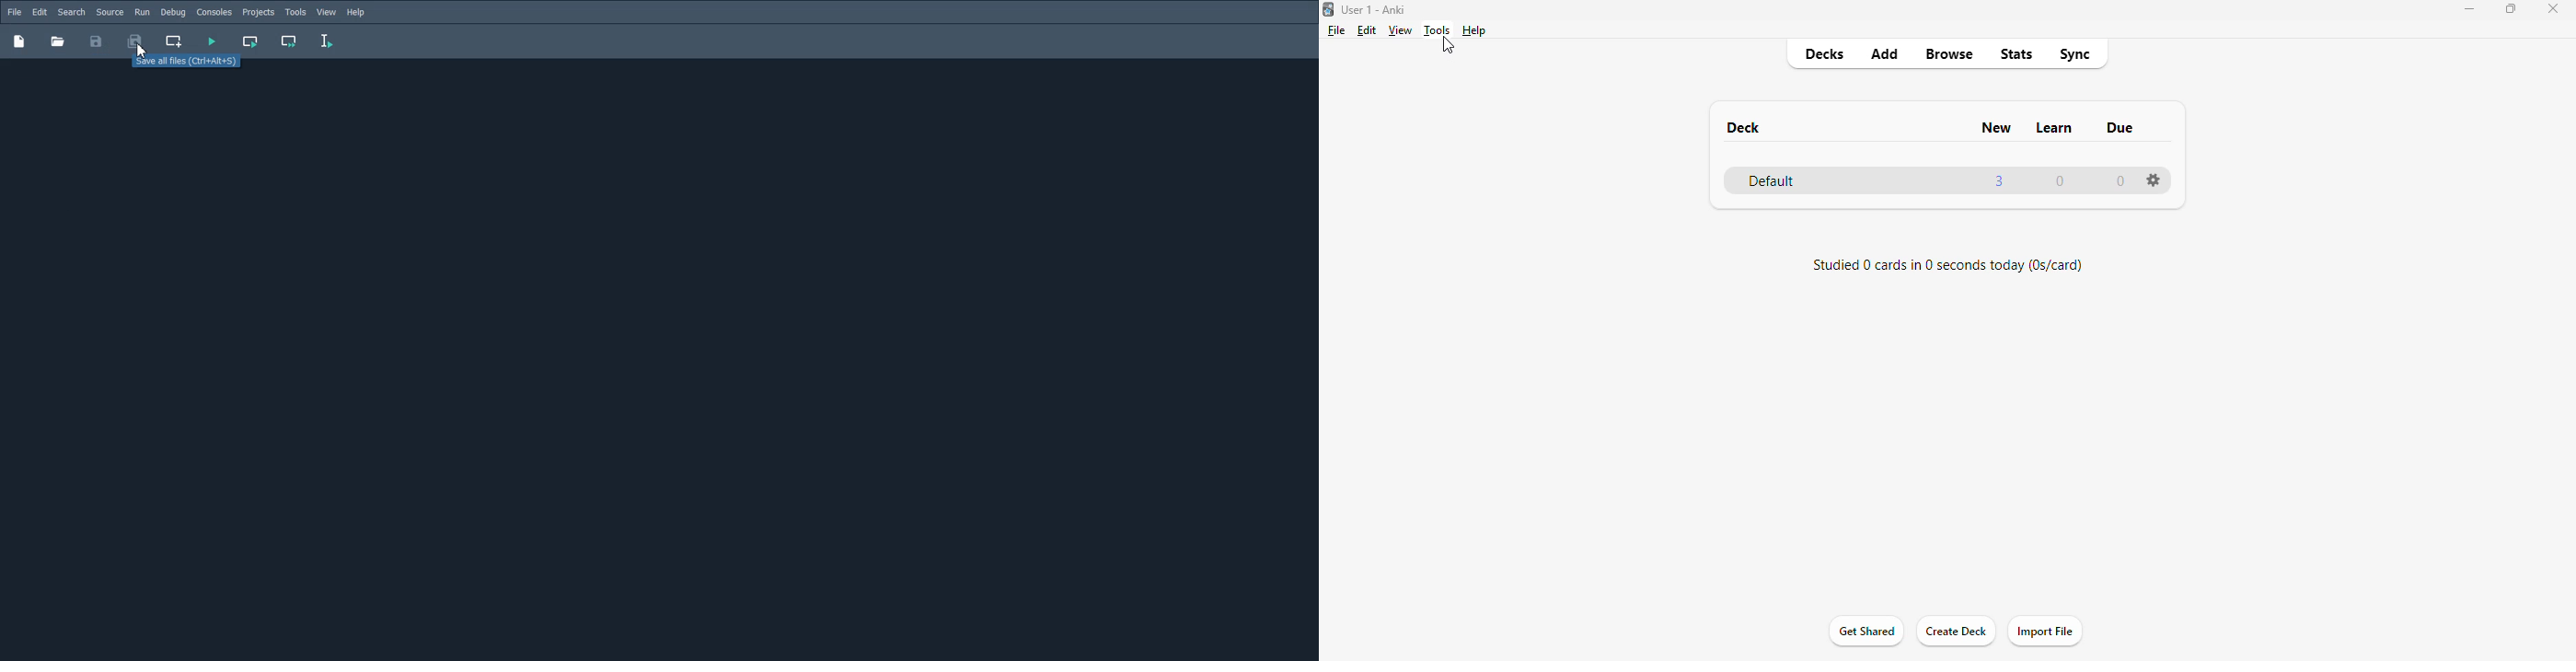 The image size is (2576, 672). I want to click on sync, so click(2074, 55).